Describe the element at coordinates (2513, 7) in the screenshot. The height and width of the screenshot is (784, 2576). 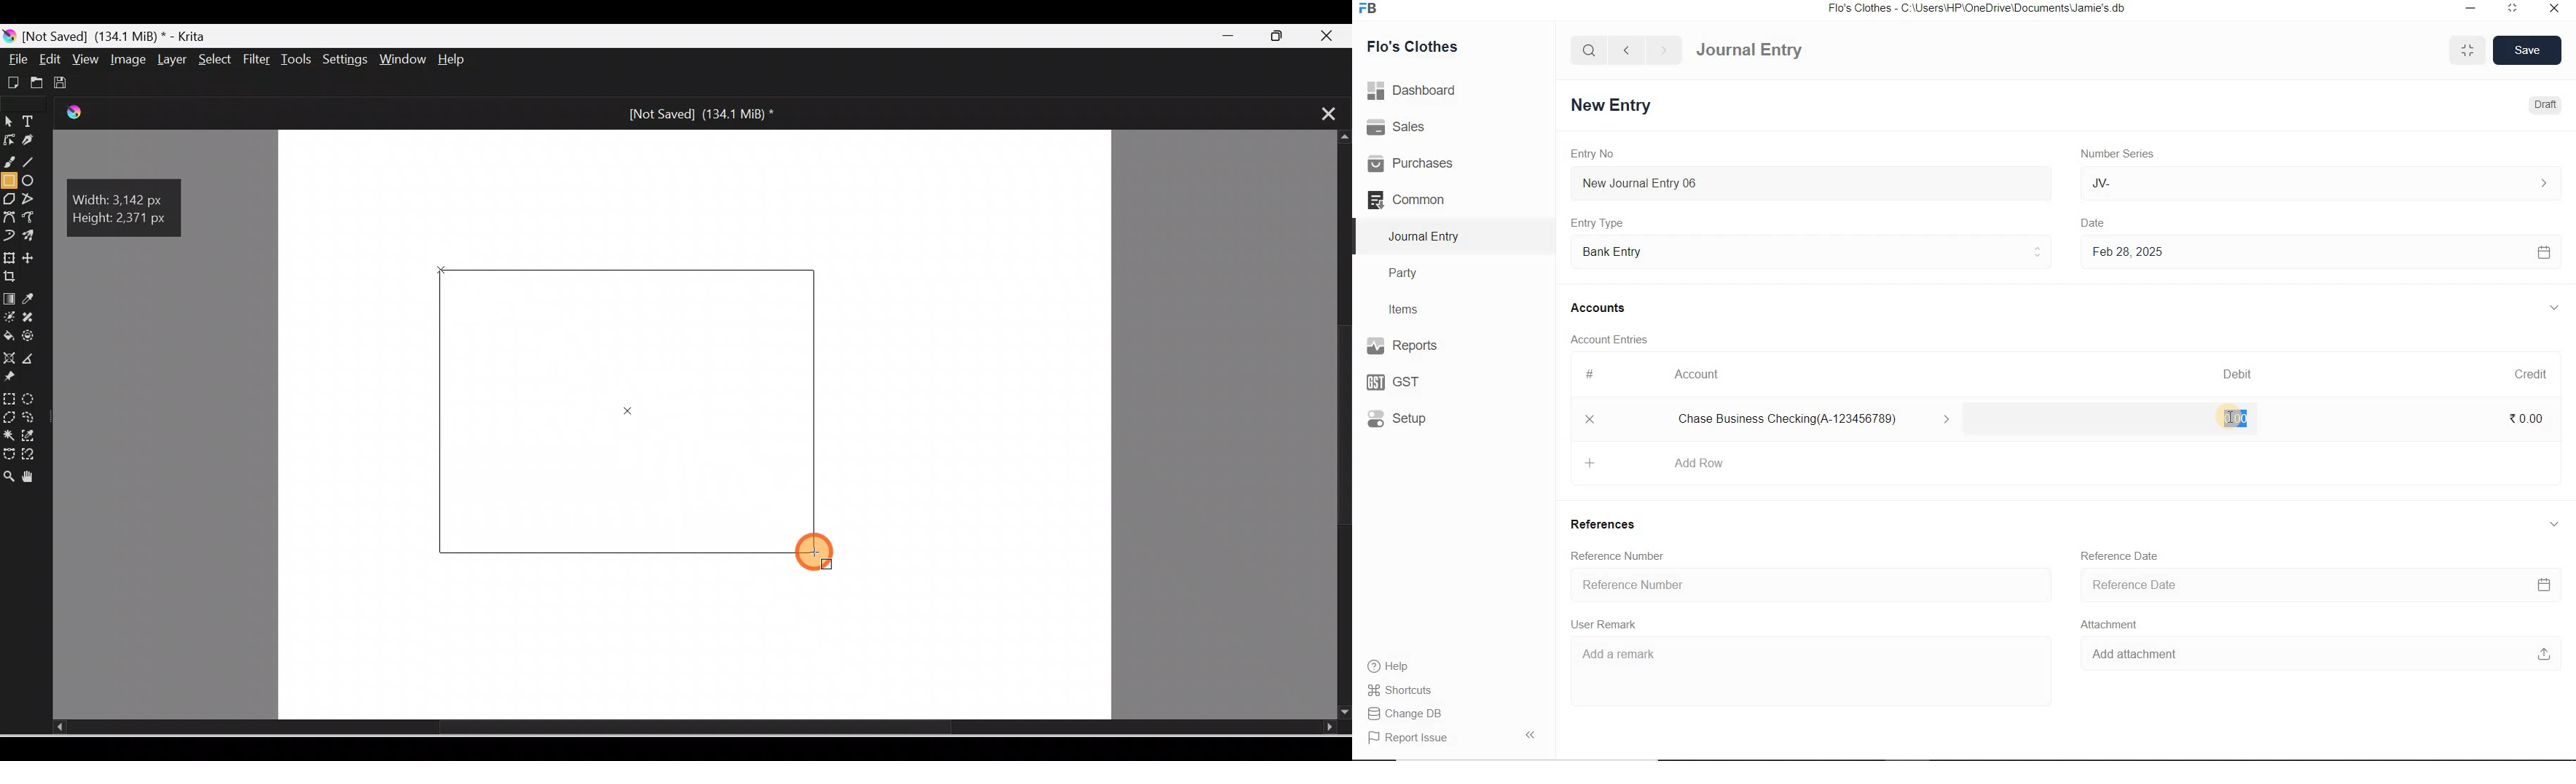
I see `maximize` at that location.